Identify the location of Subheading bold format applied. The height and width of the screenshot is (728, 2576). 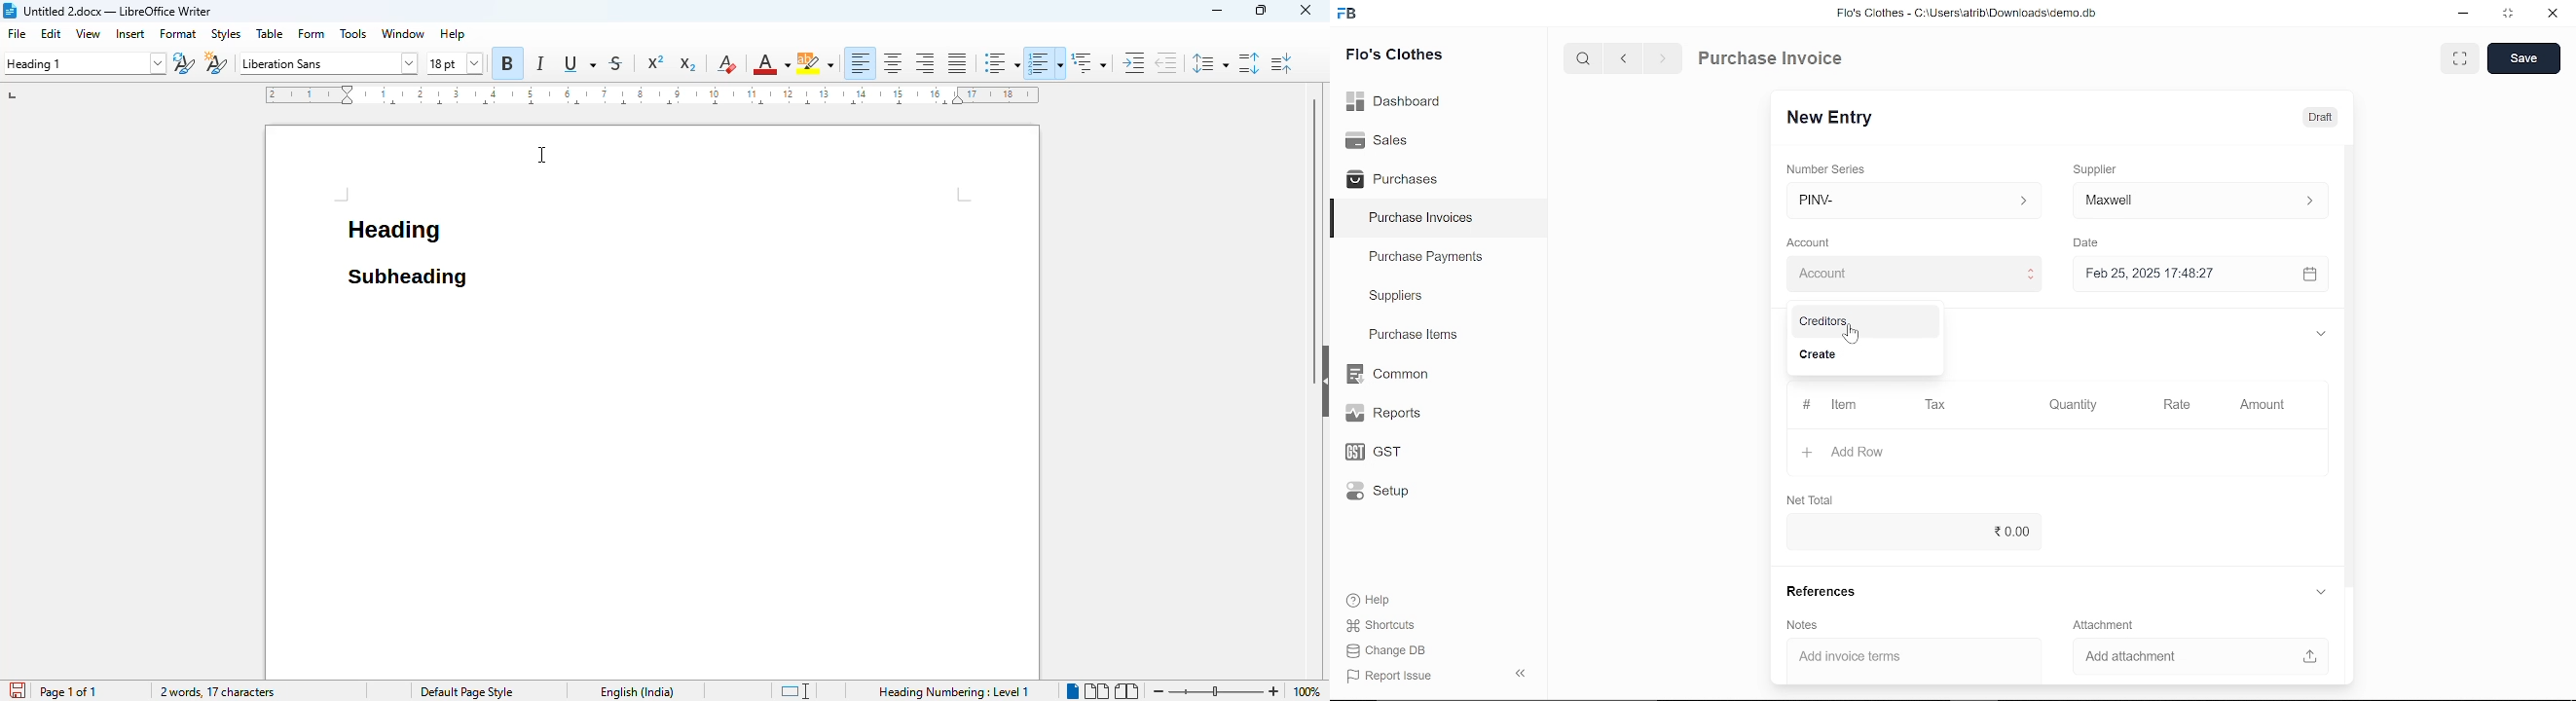
(406, 274).